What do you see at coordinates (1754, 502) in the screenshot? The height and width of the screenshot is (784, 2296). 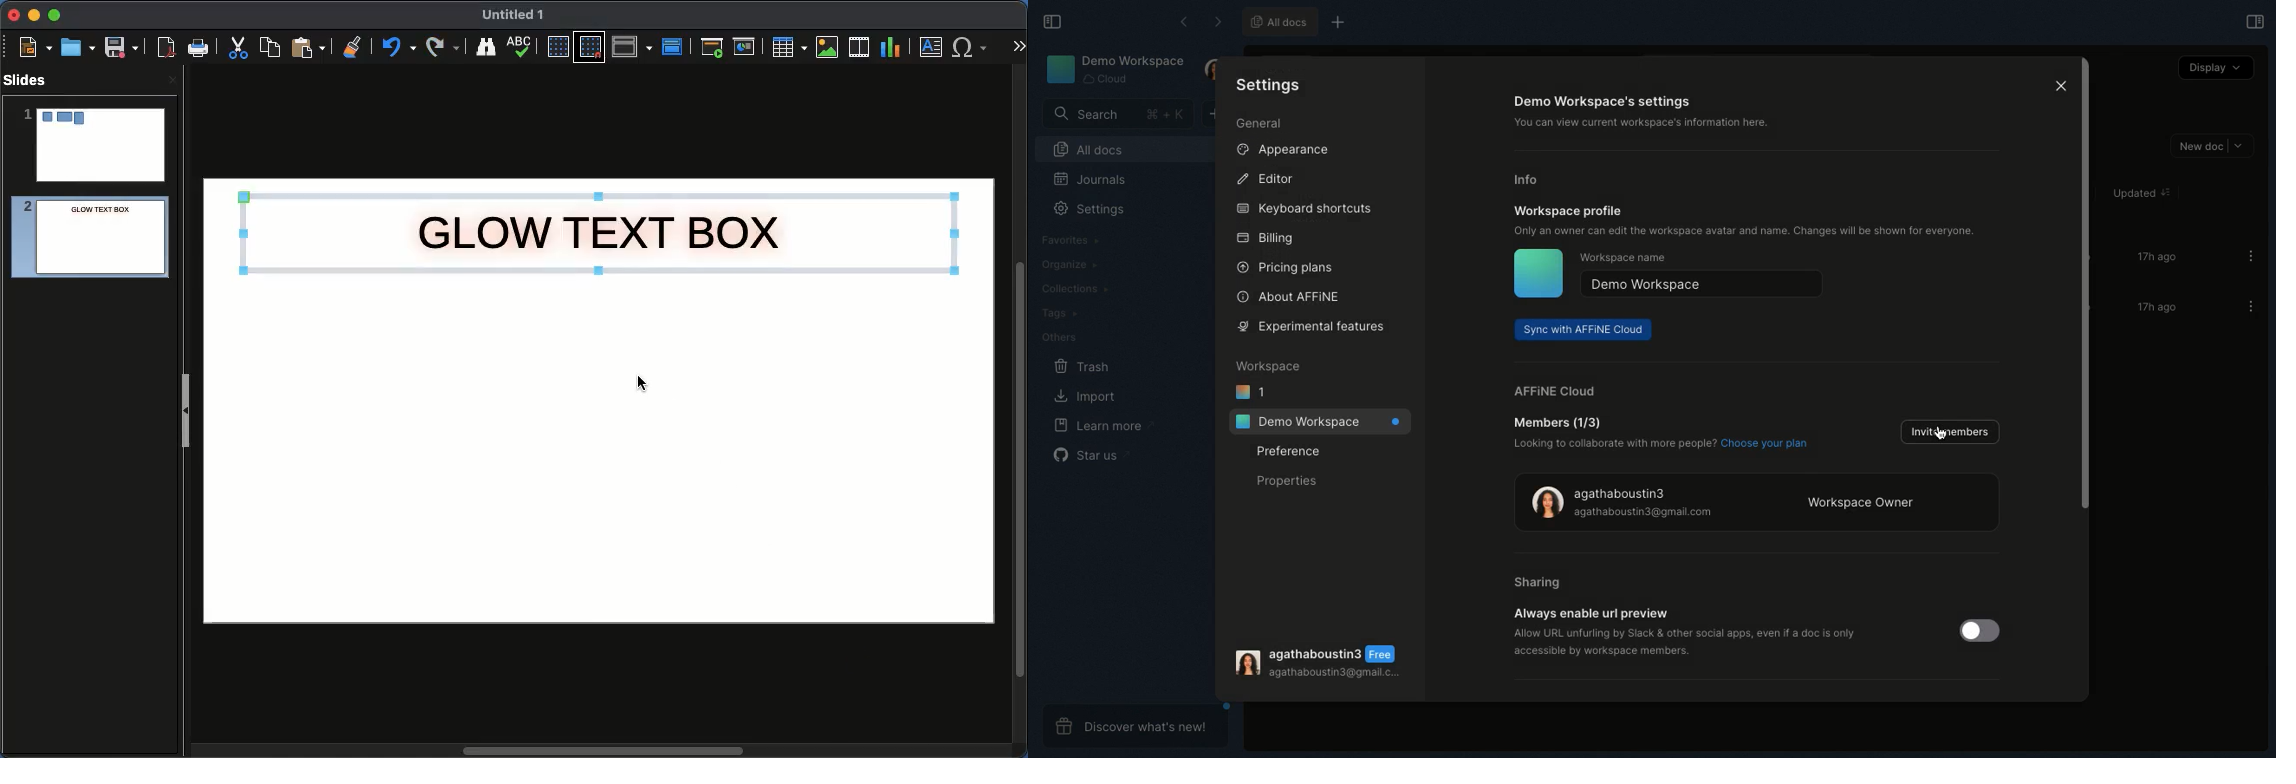 I see `Workspace owner` at bounding box center [1754, 502].